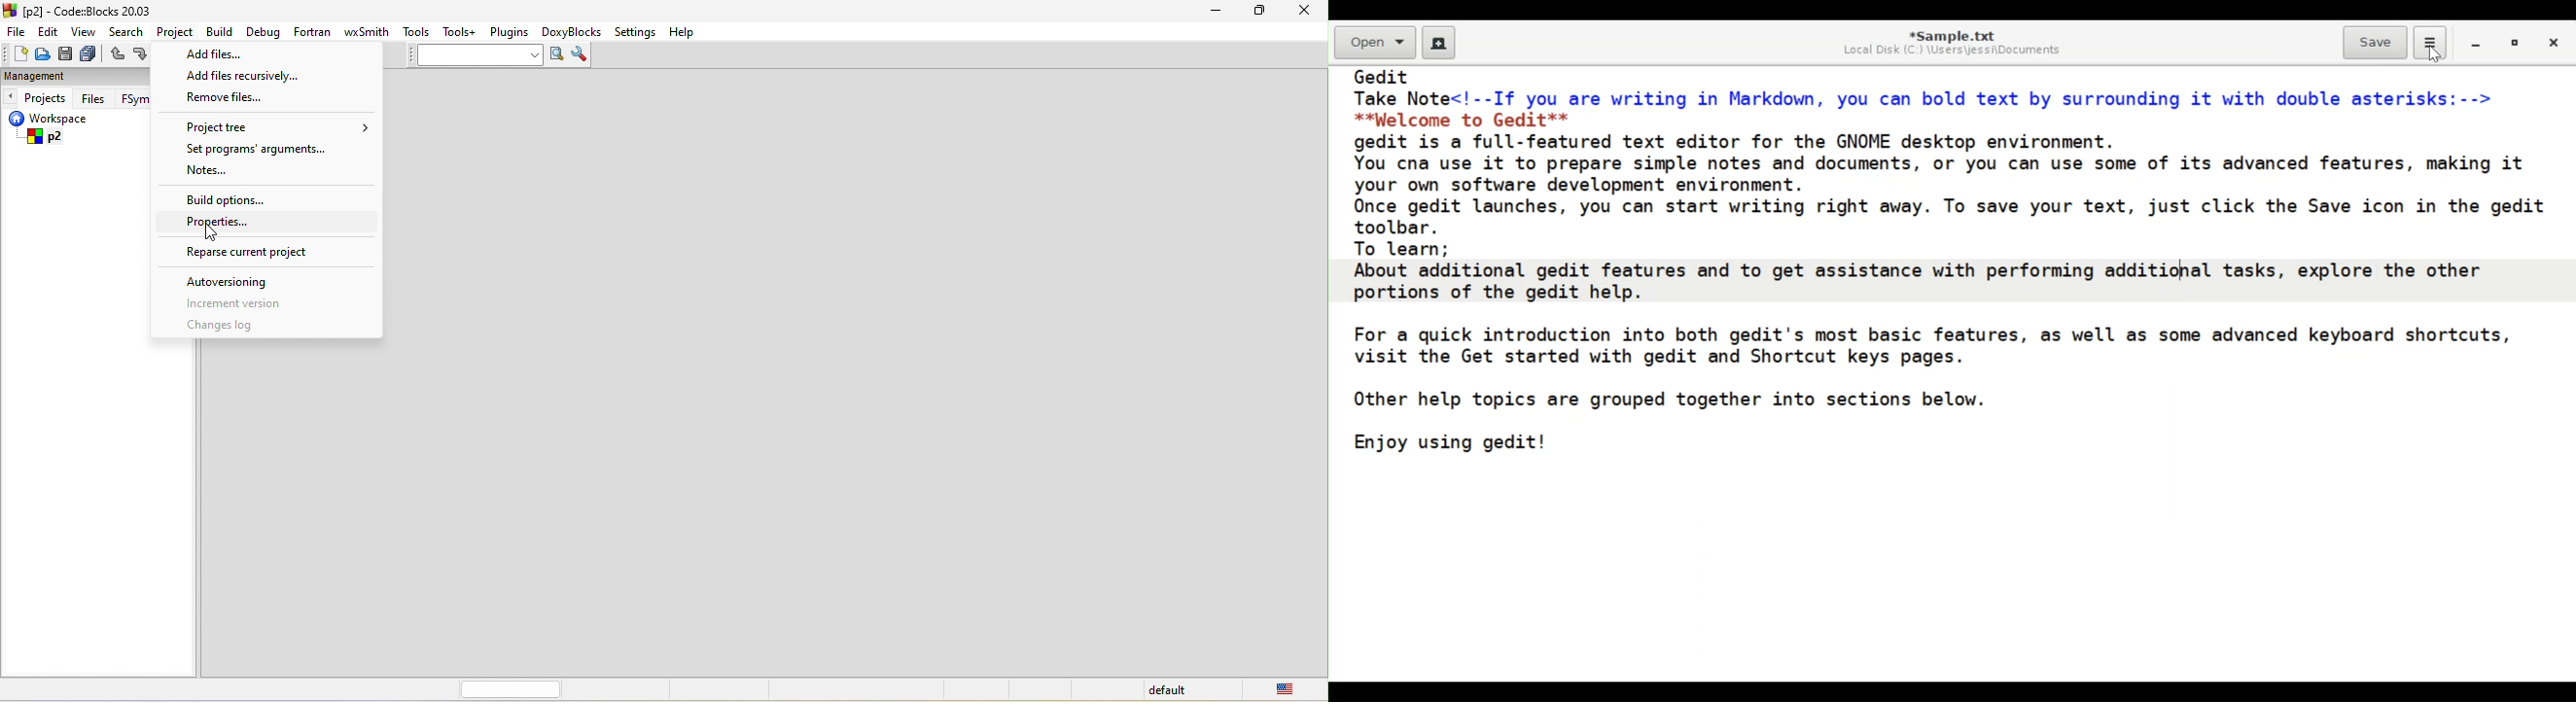 The width and height of the screenshot is (2576, 728). What do you see at coordinates (35, 76) in the screenshot?
I see `management` at bounding box center [35, 76].